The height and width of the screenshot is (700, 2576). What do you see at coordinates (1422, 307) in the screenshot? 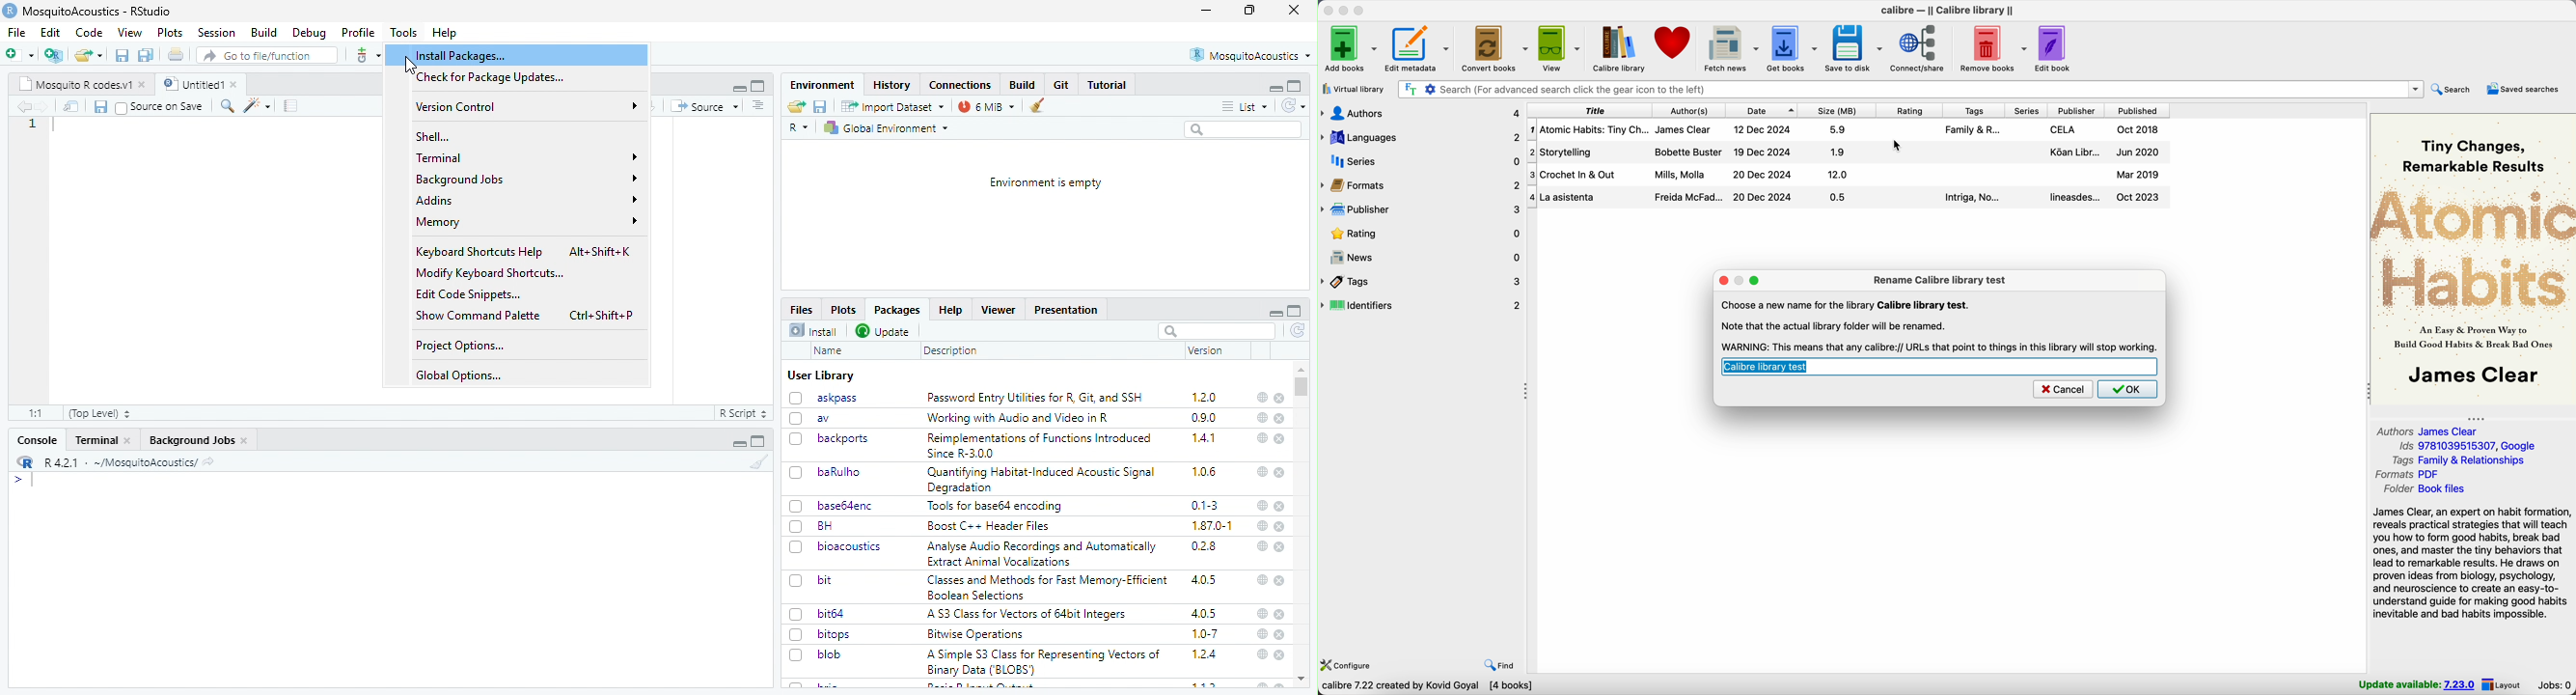
I see `identifiers` at bounding box center [1422, 307].